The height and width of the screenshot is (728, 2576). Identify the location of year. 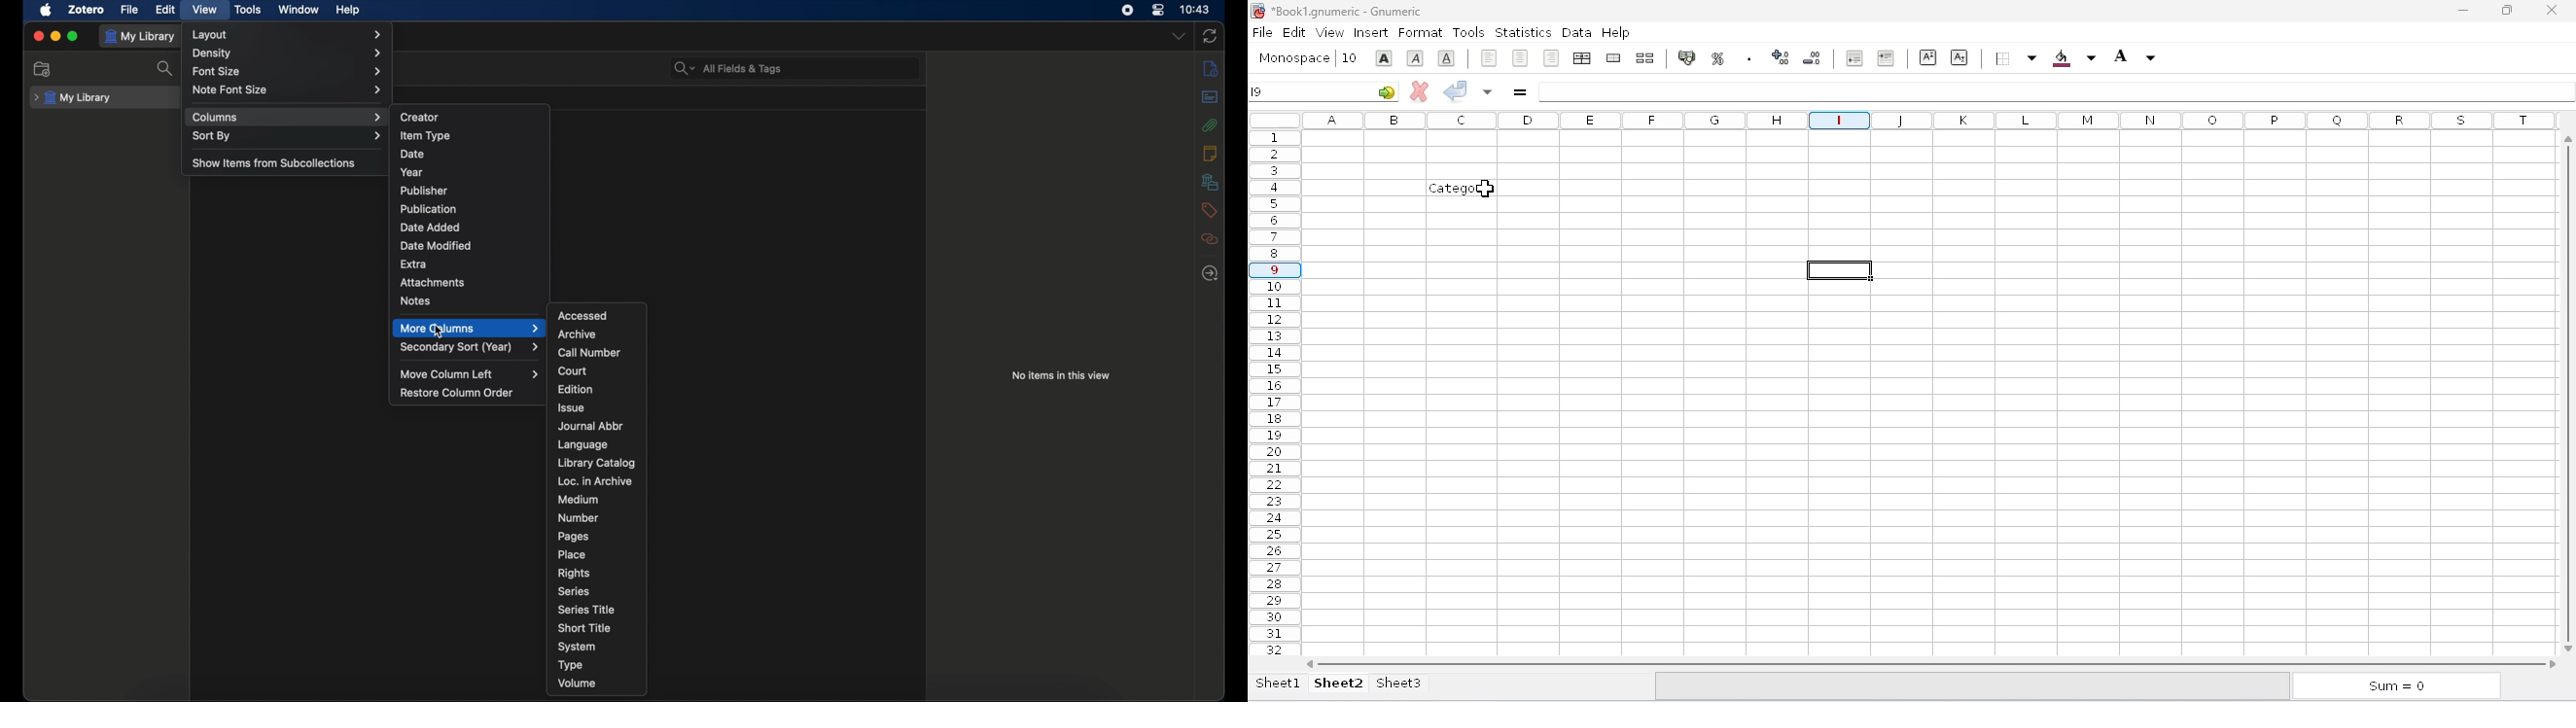
(411, 172).